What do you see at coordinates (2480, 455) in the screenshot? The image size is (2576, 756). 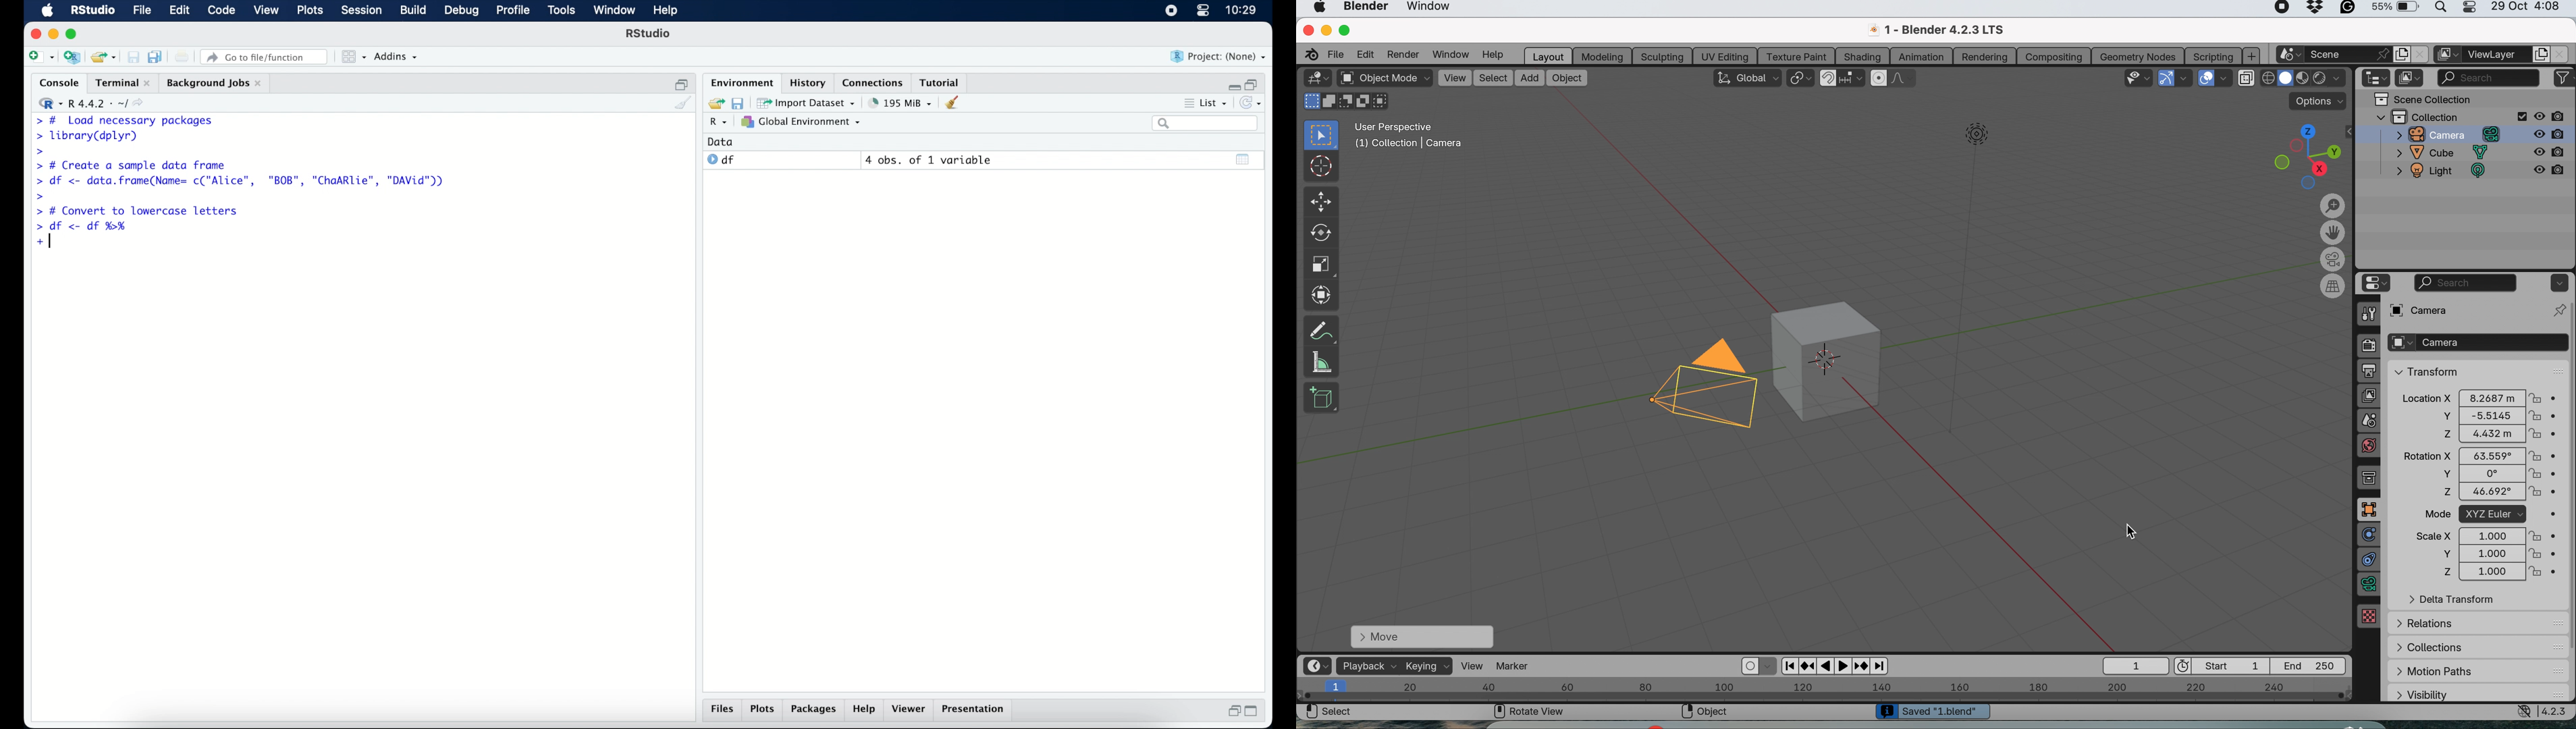 I see `rotation x 63.559` at bounding box center [2480, 455].